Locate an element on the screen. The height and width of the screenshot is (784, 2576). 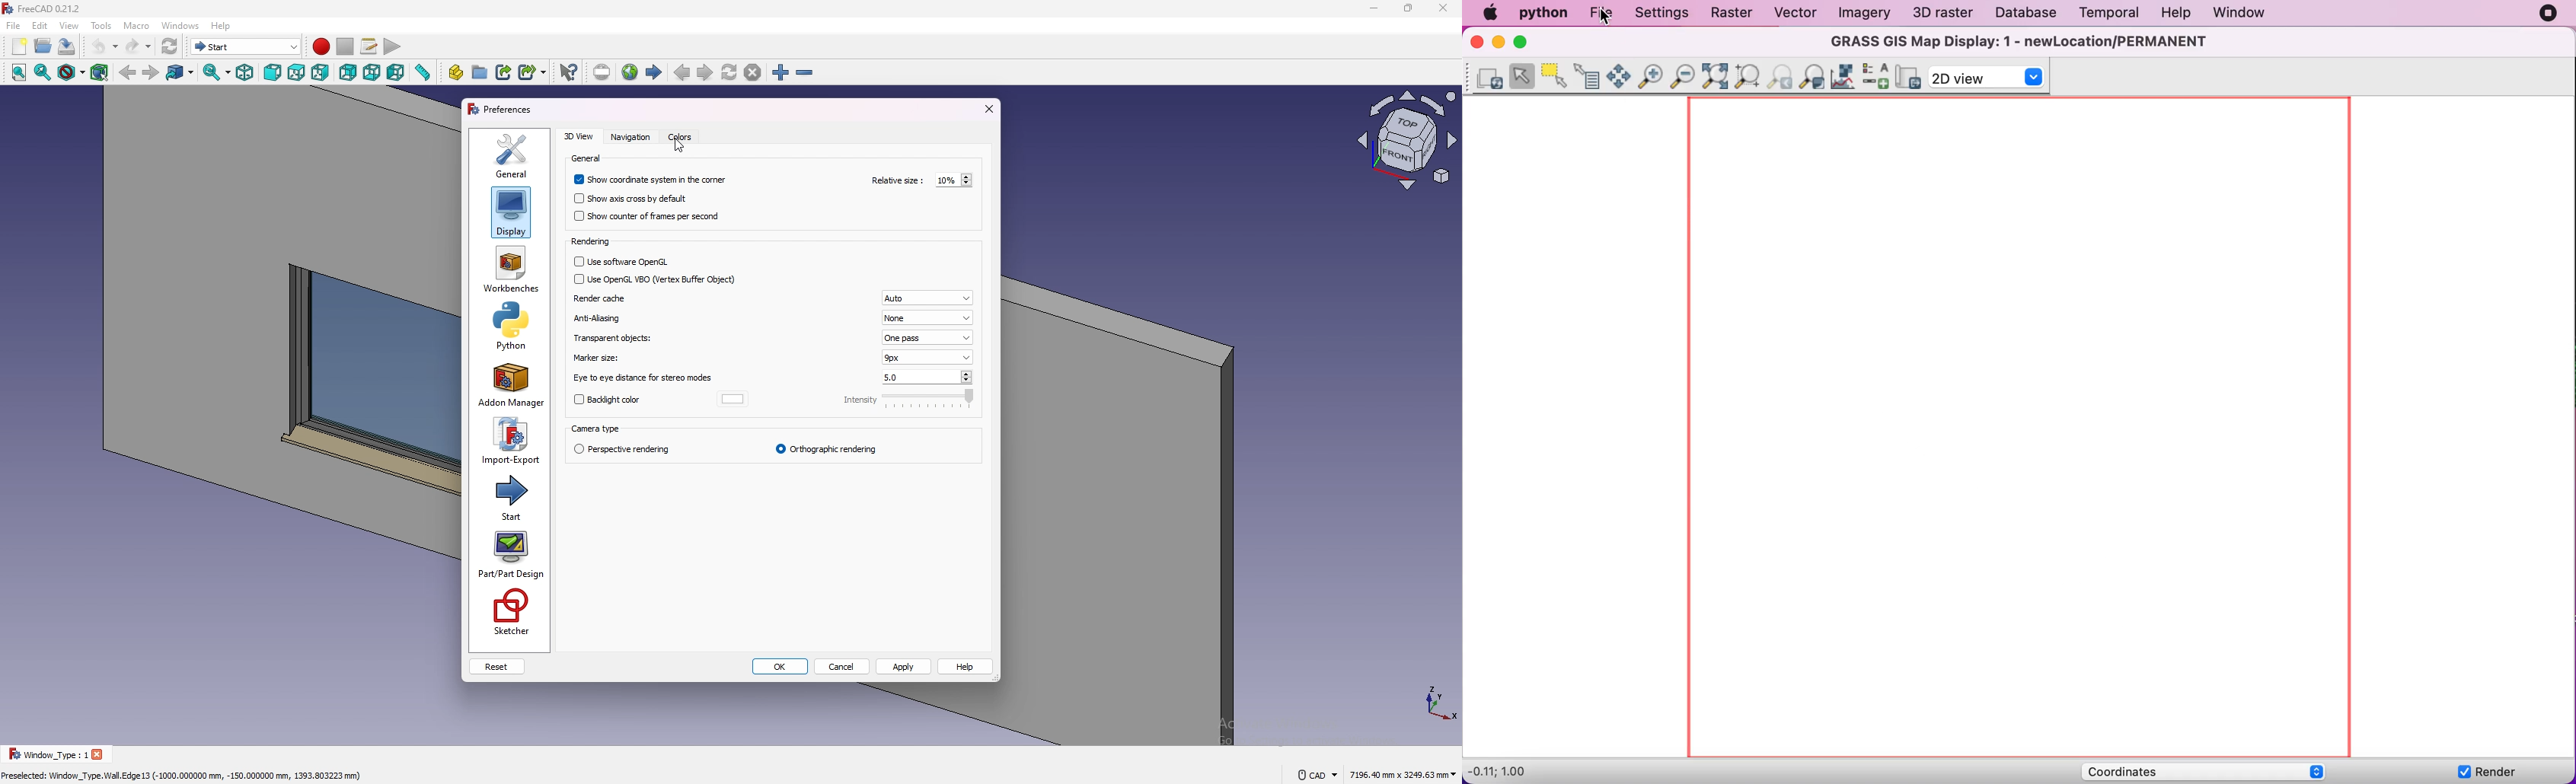
tourus is located at coordinates (1432, 702).